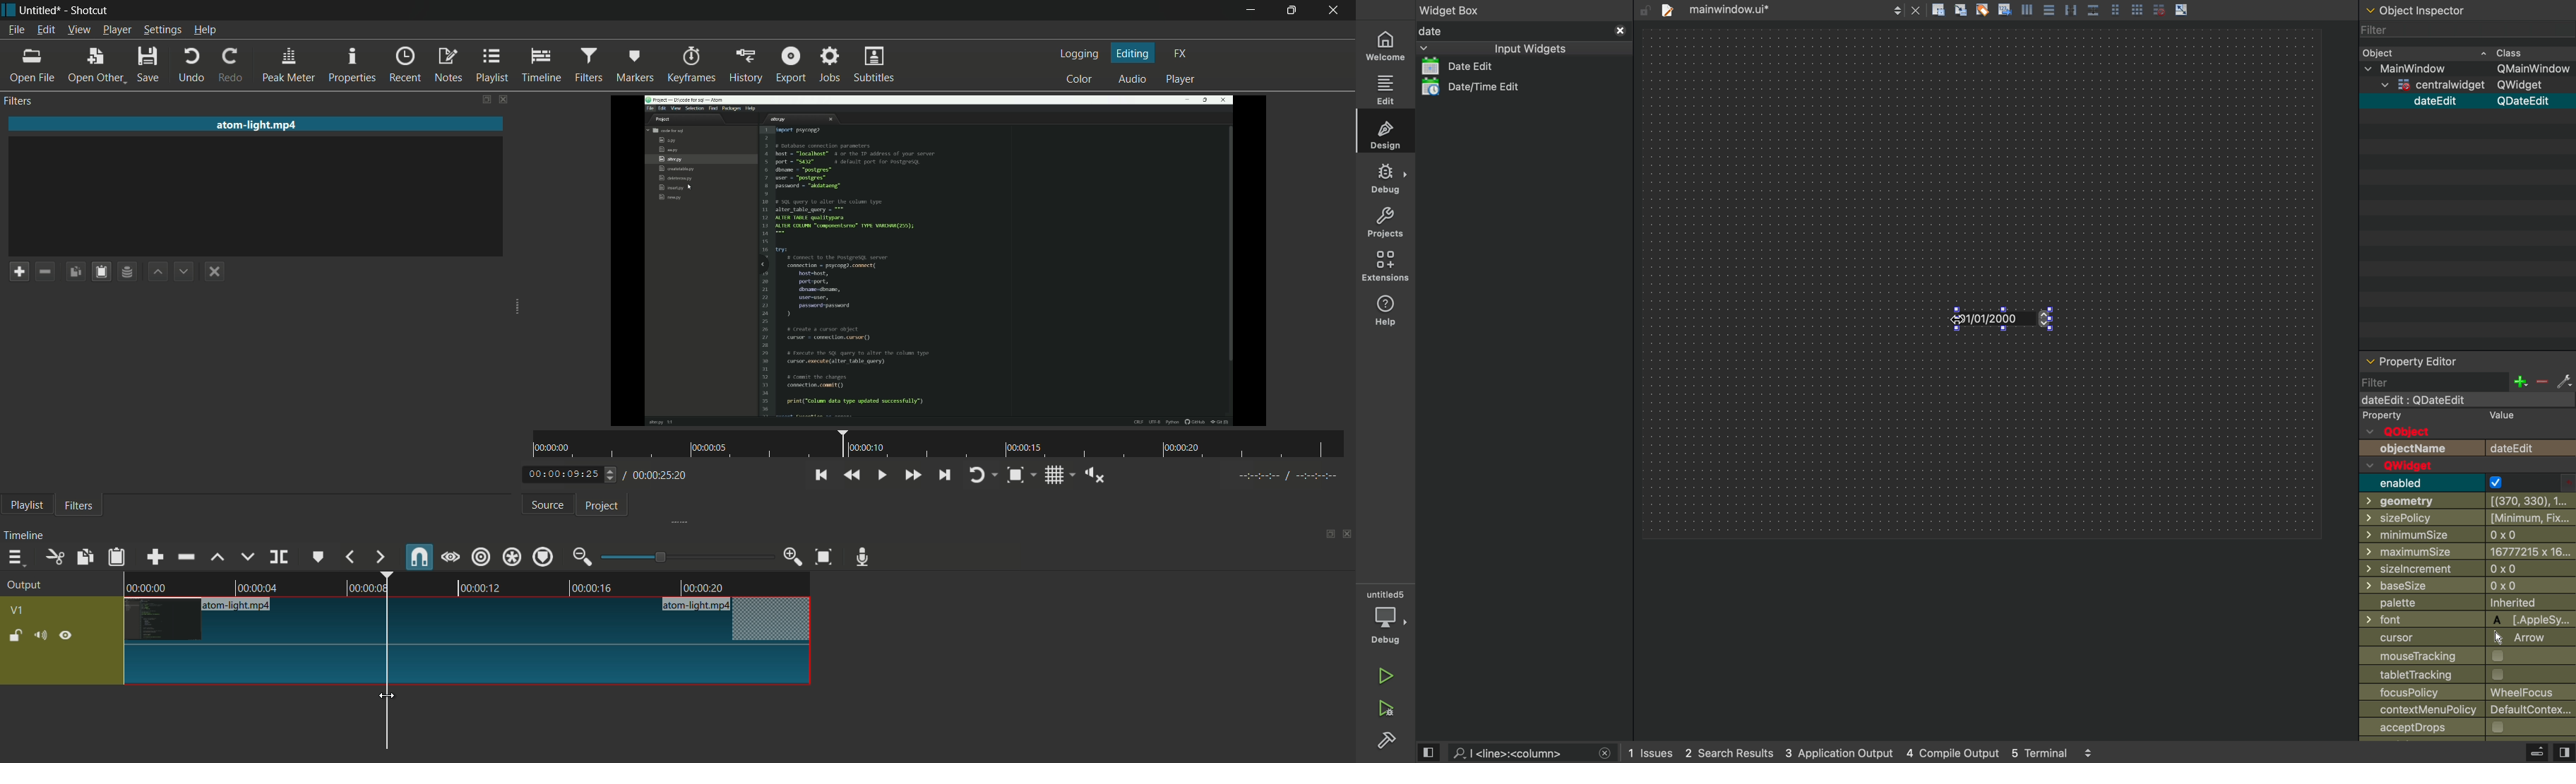 Image resolution: width=2576 pixels, height=784 pixels. I want to click on color, so click(1080, 78).